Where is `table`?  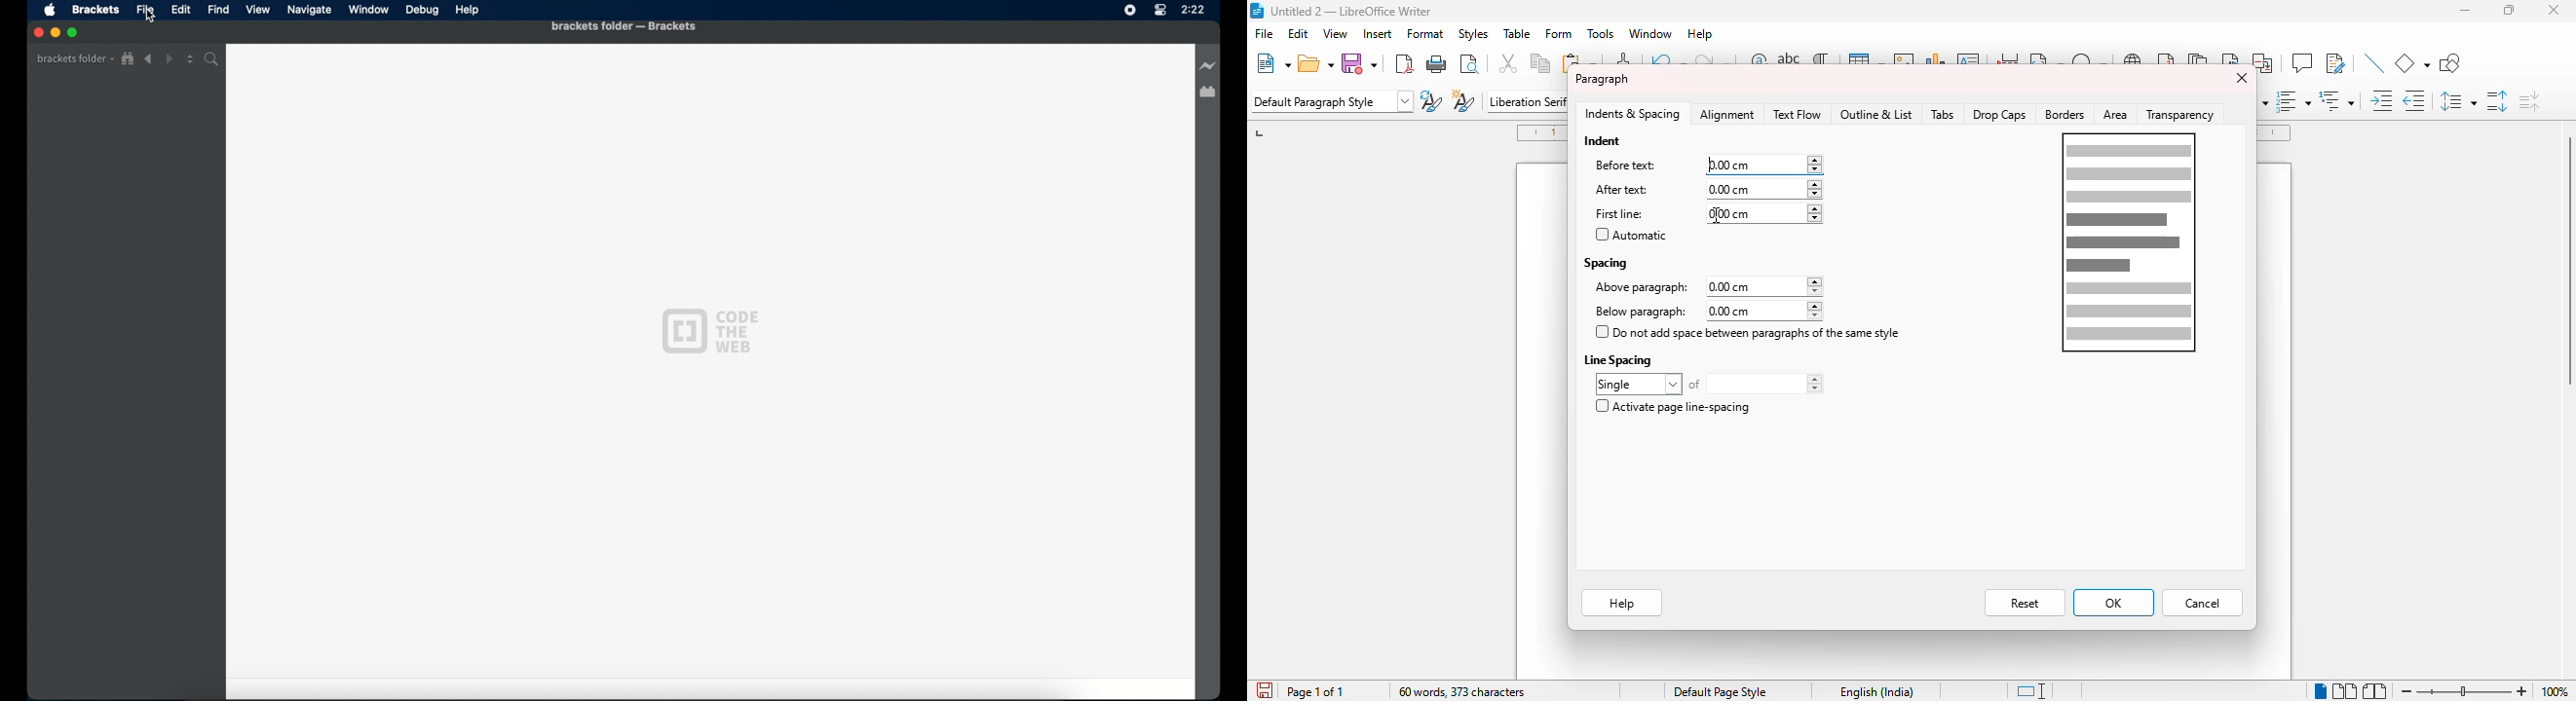
table is located at coordinates (1517, 34).